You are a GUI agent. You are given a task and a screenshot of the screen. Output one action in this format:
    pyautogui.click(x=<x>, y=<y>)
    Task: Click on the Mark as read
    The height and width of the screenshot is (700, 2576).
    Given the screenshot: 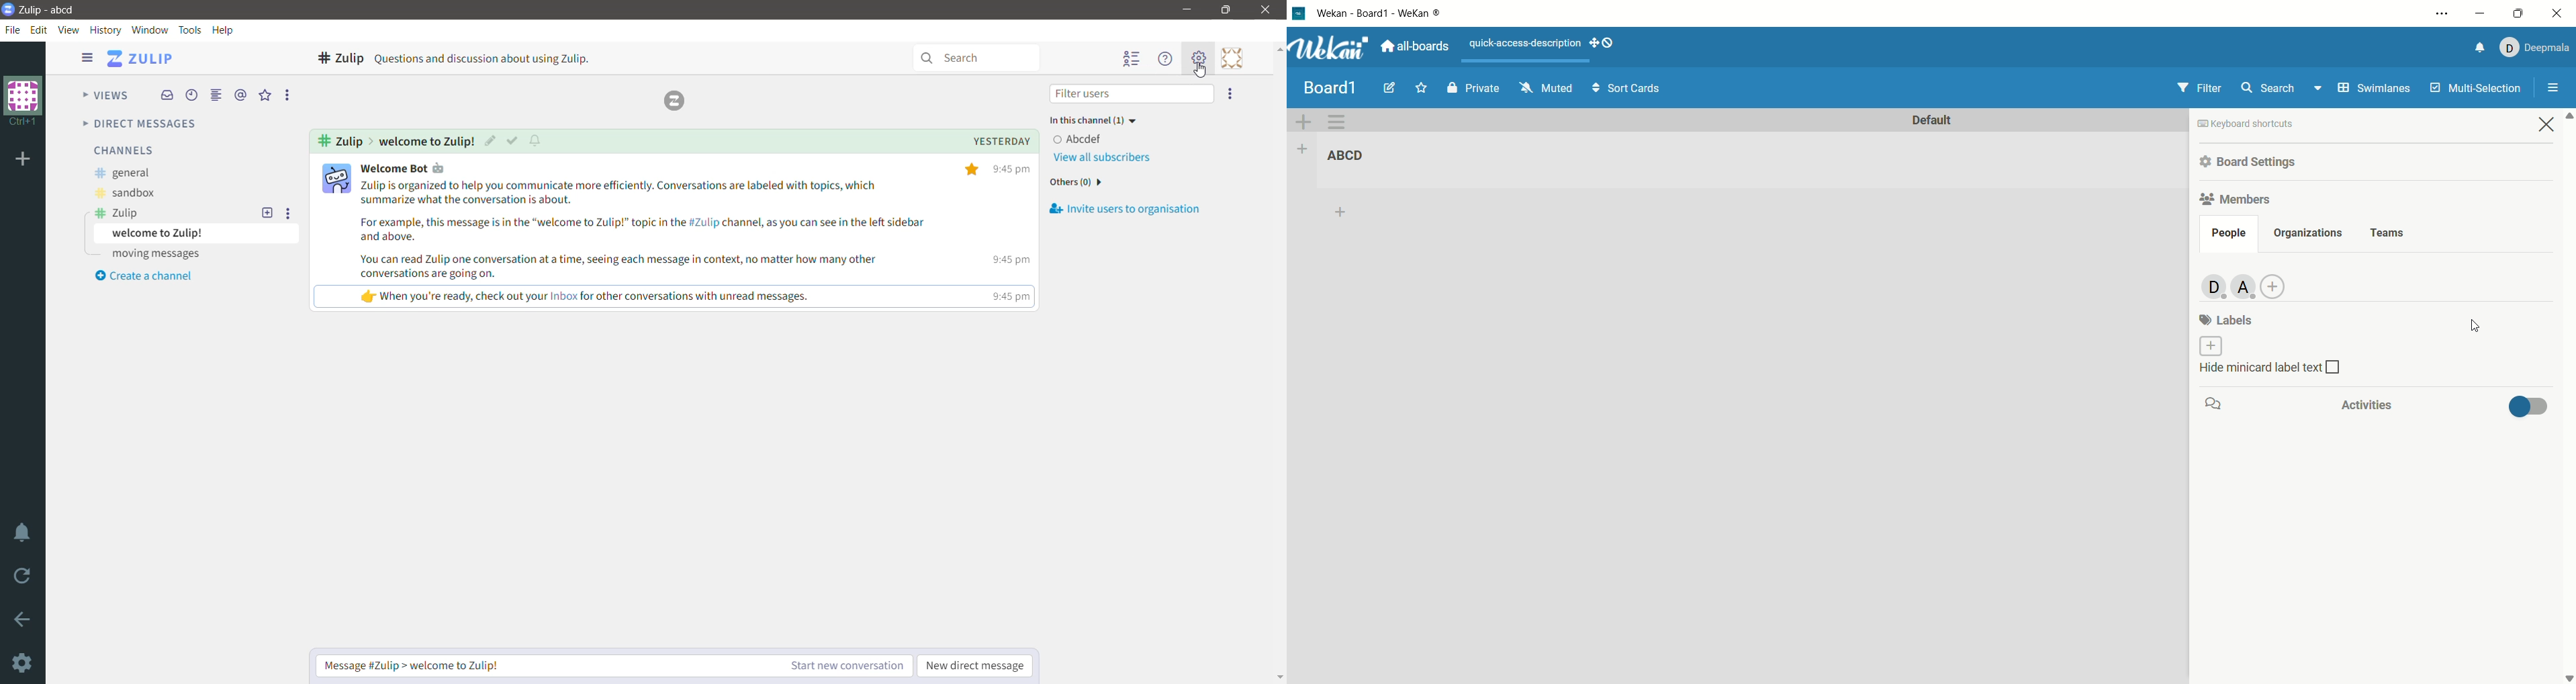 What is the action you would take?
    pyautogui.click(x=513, y=140)
    